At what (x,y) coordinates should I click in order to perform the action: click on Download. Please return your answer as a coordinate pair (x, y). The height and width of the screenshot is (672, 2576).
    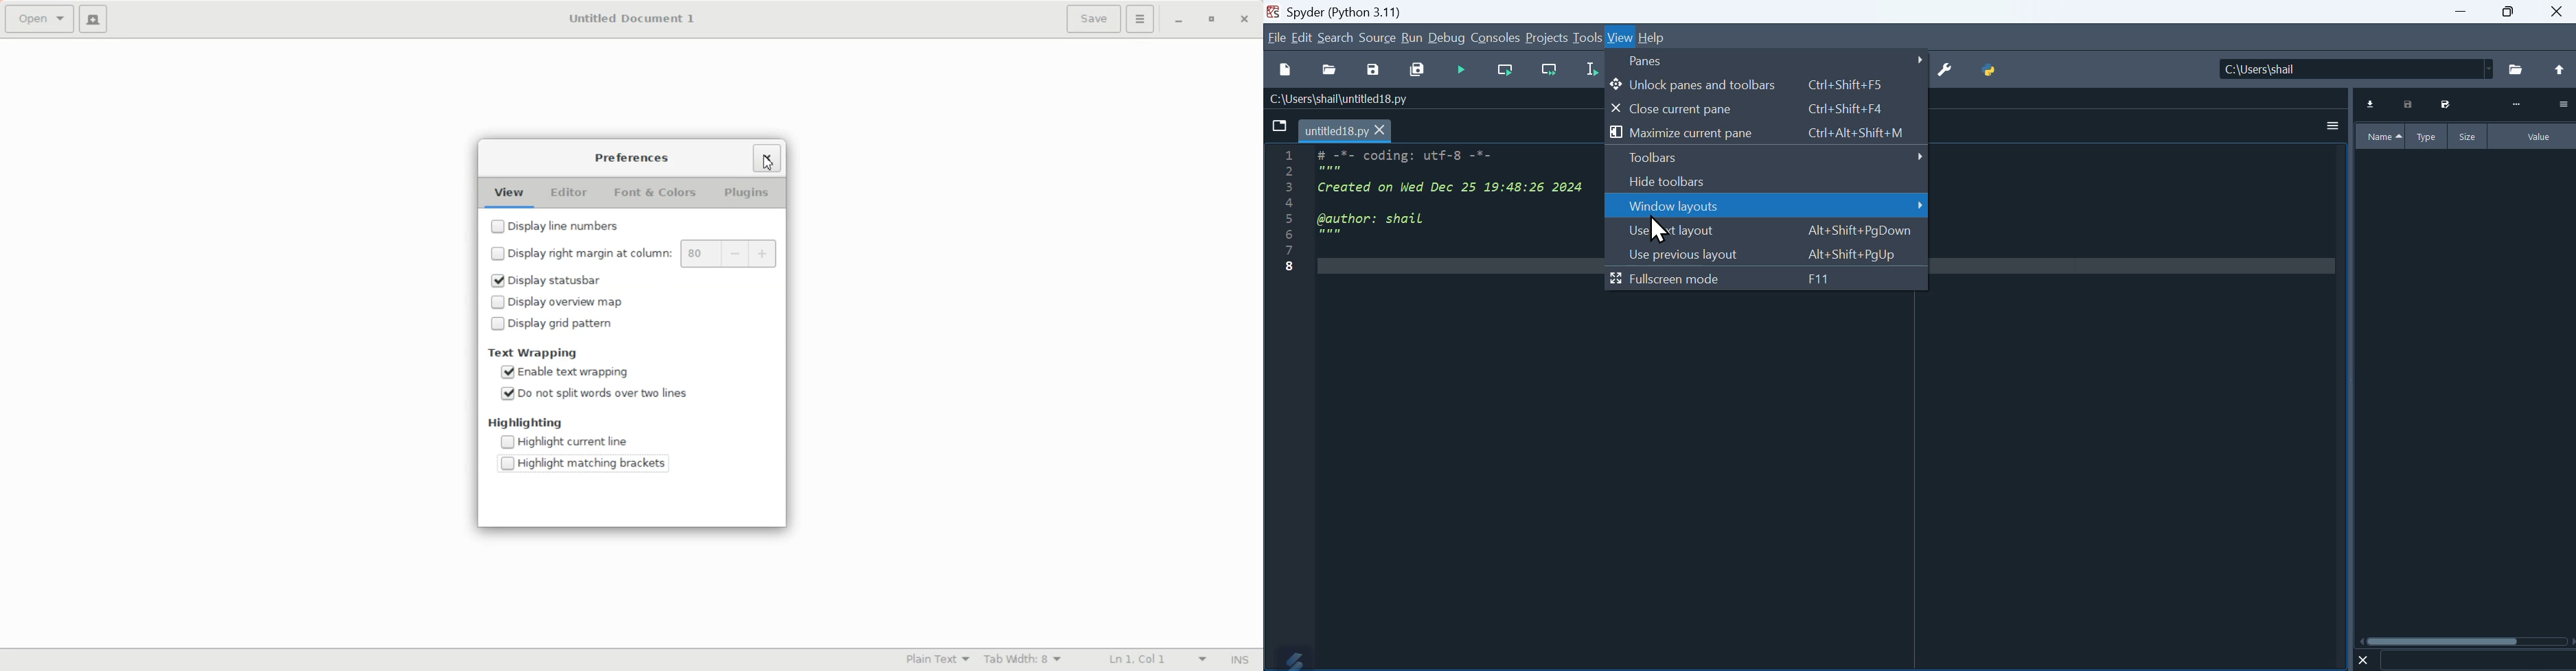
    Looking at the image, I should click on (2371, 104).